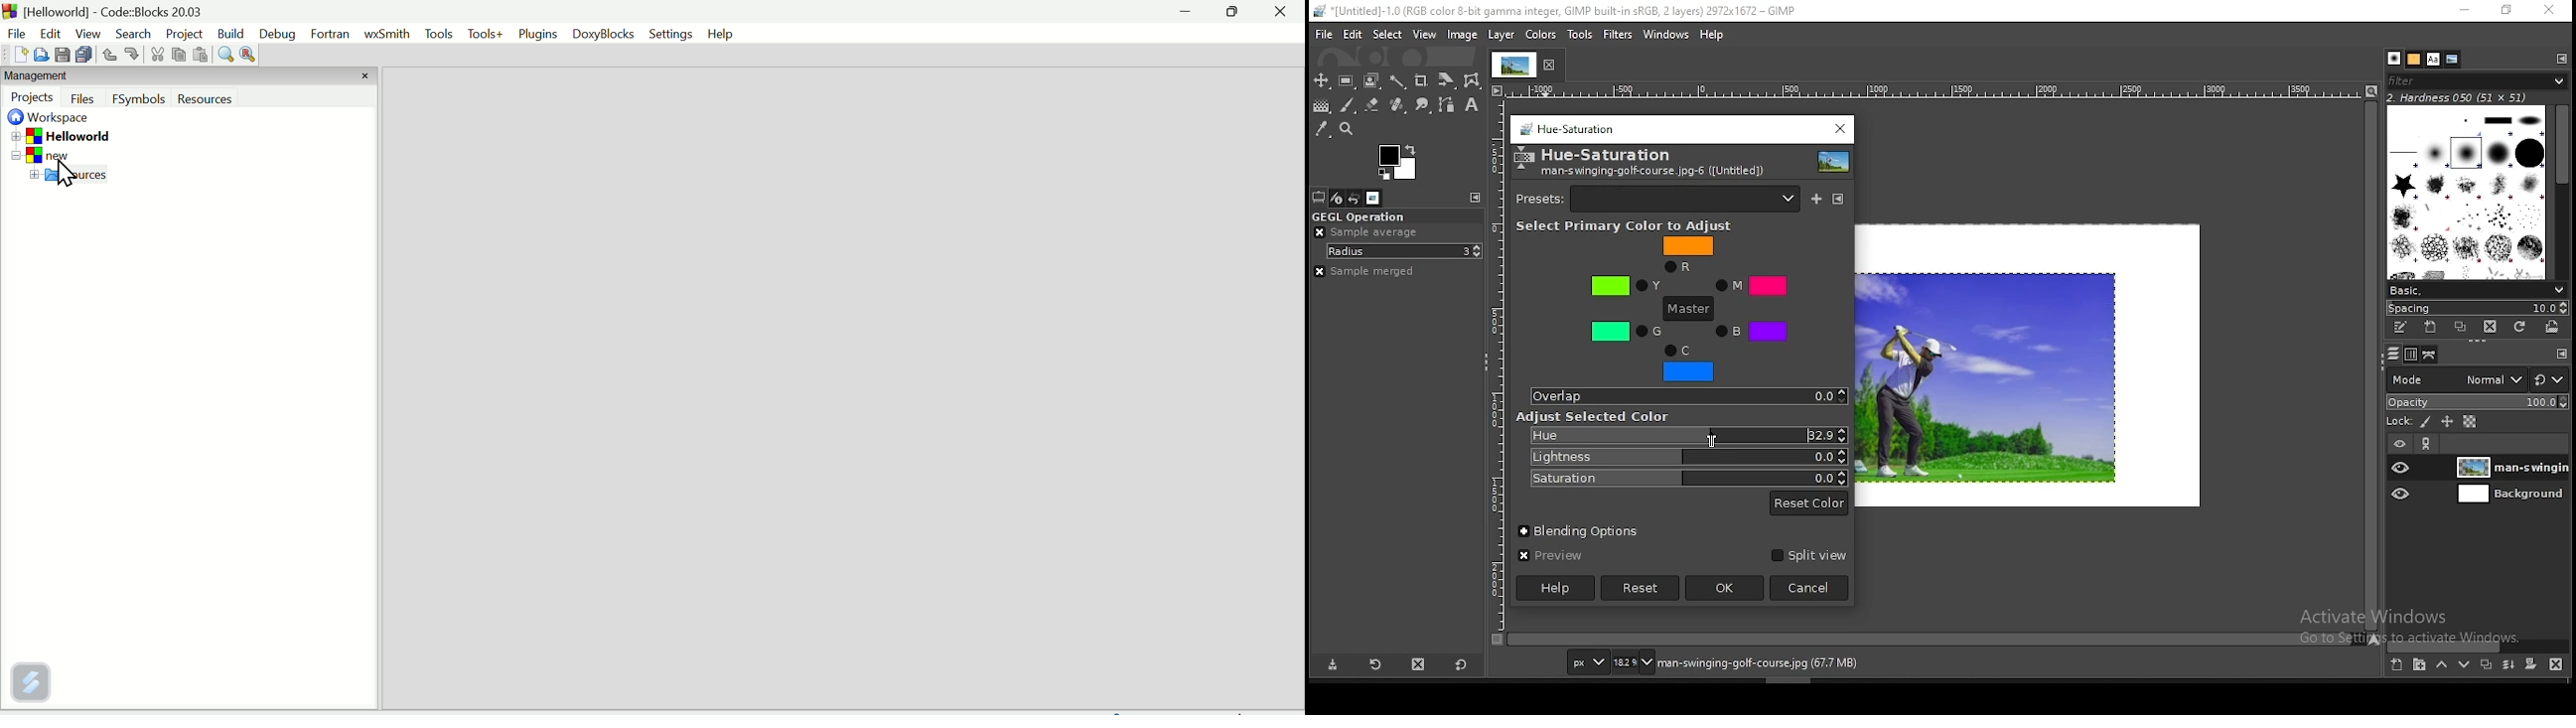  I want to click on restore tool preset, so click(1376, 665).